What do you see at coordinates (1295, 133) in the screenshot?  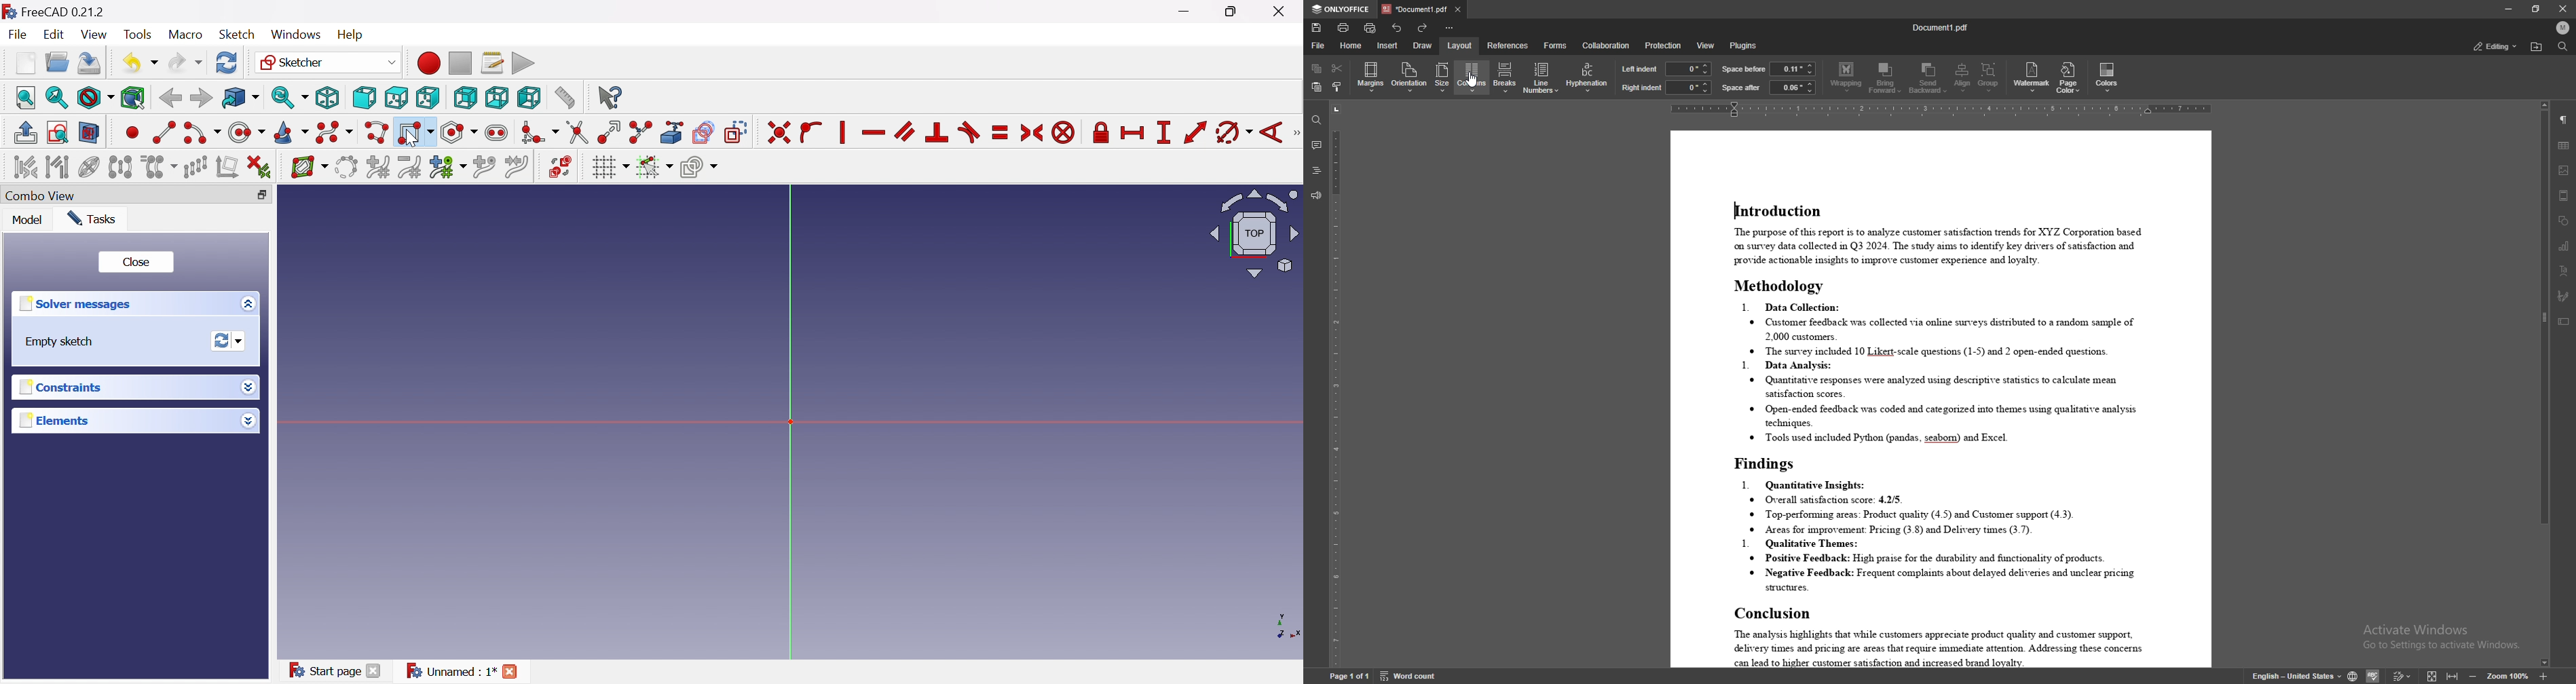 I see `[Sketcher constraints]` at bounding box center [1295, 133].